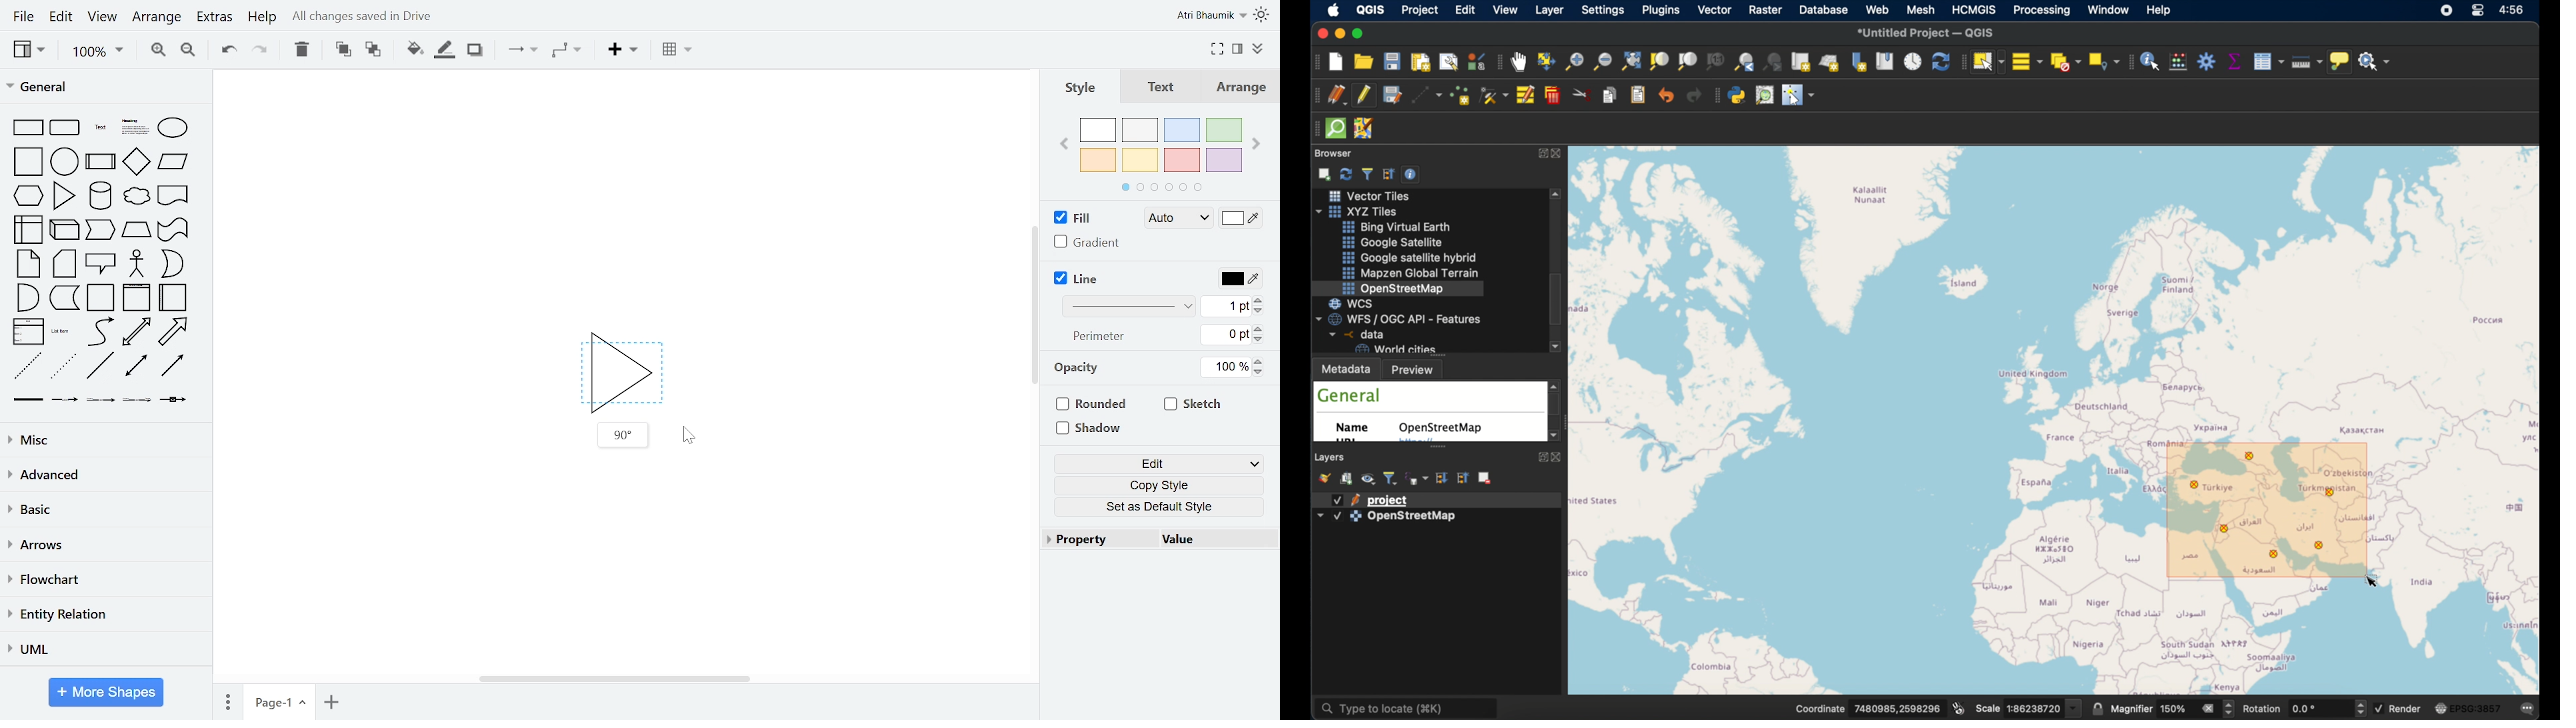 The height and width of the screenshot is (728, 2576). What do you see at coordinates (1395, 349) in the screenshot?
I see `world cities` at bounding box center [1395, 349].